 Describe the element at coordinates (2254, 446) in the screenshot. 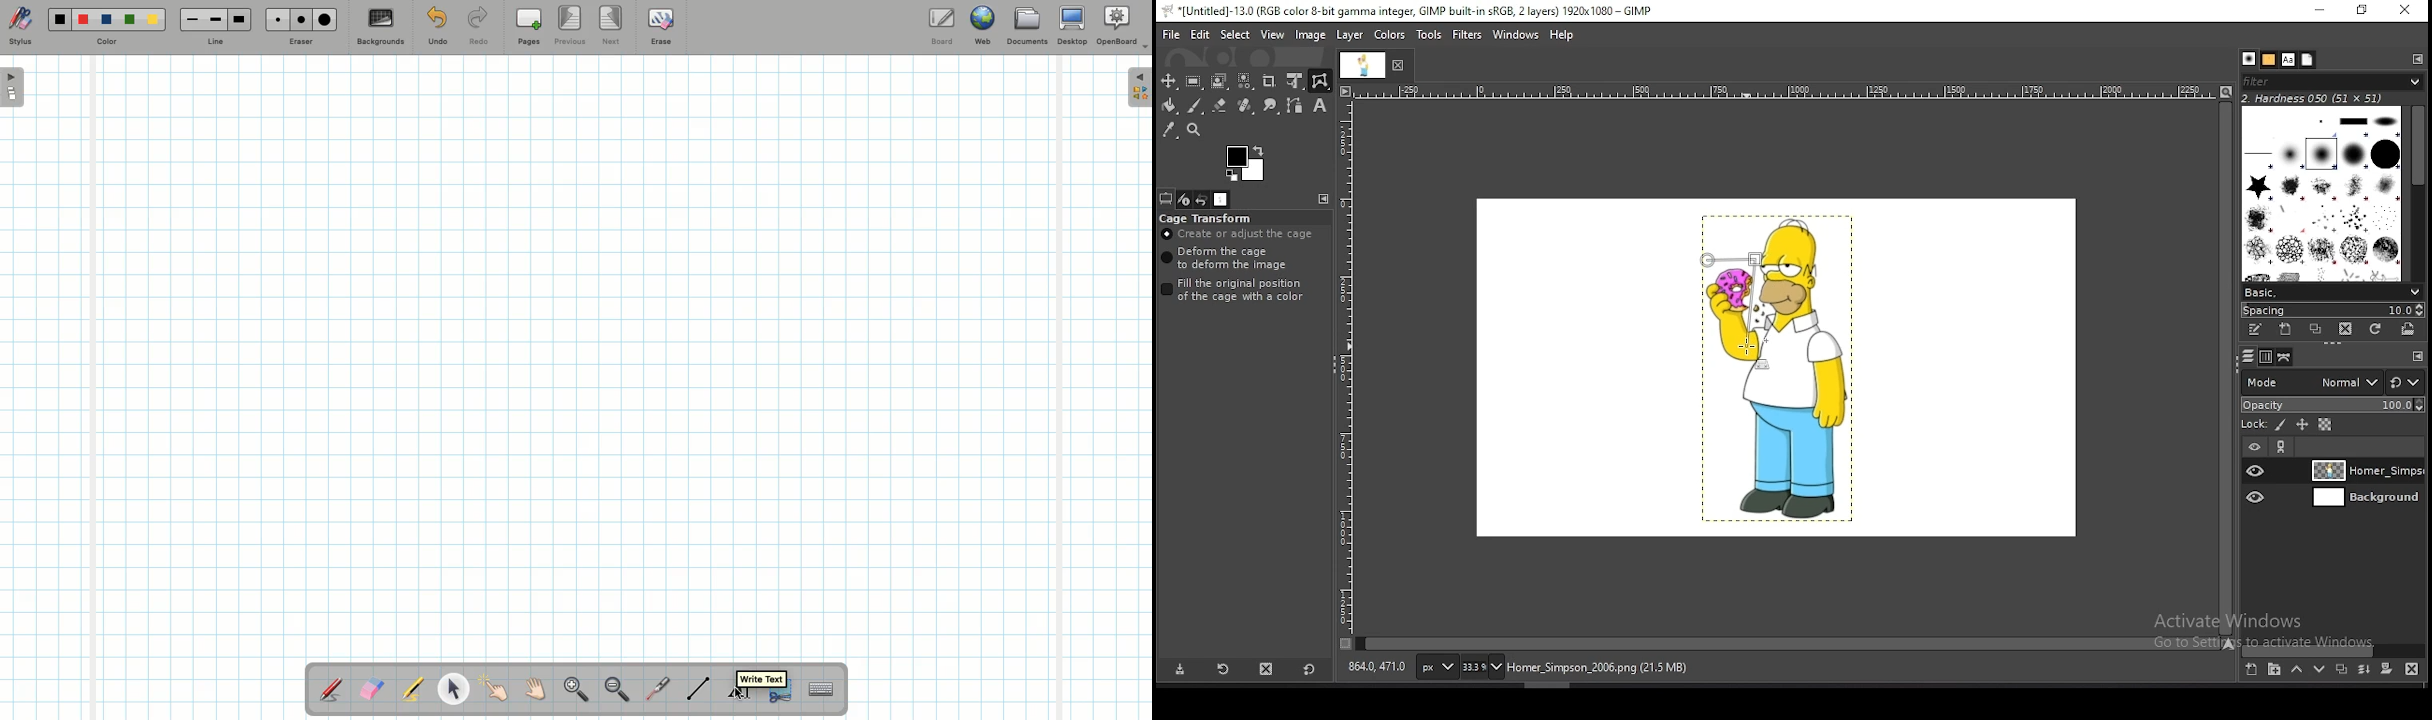

I see `layer on/off` at that location.